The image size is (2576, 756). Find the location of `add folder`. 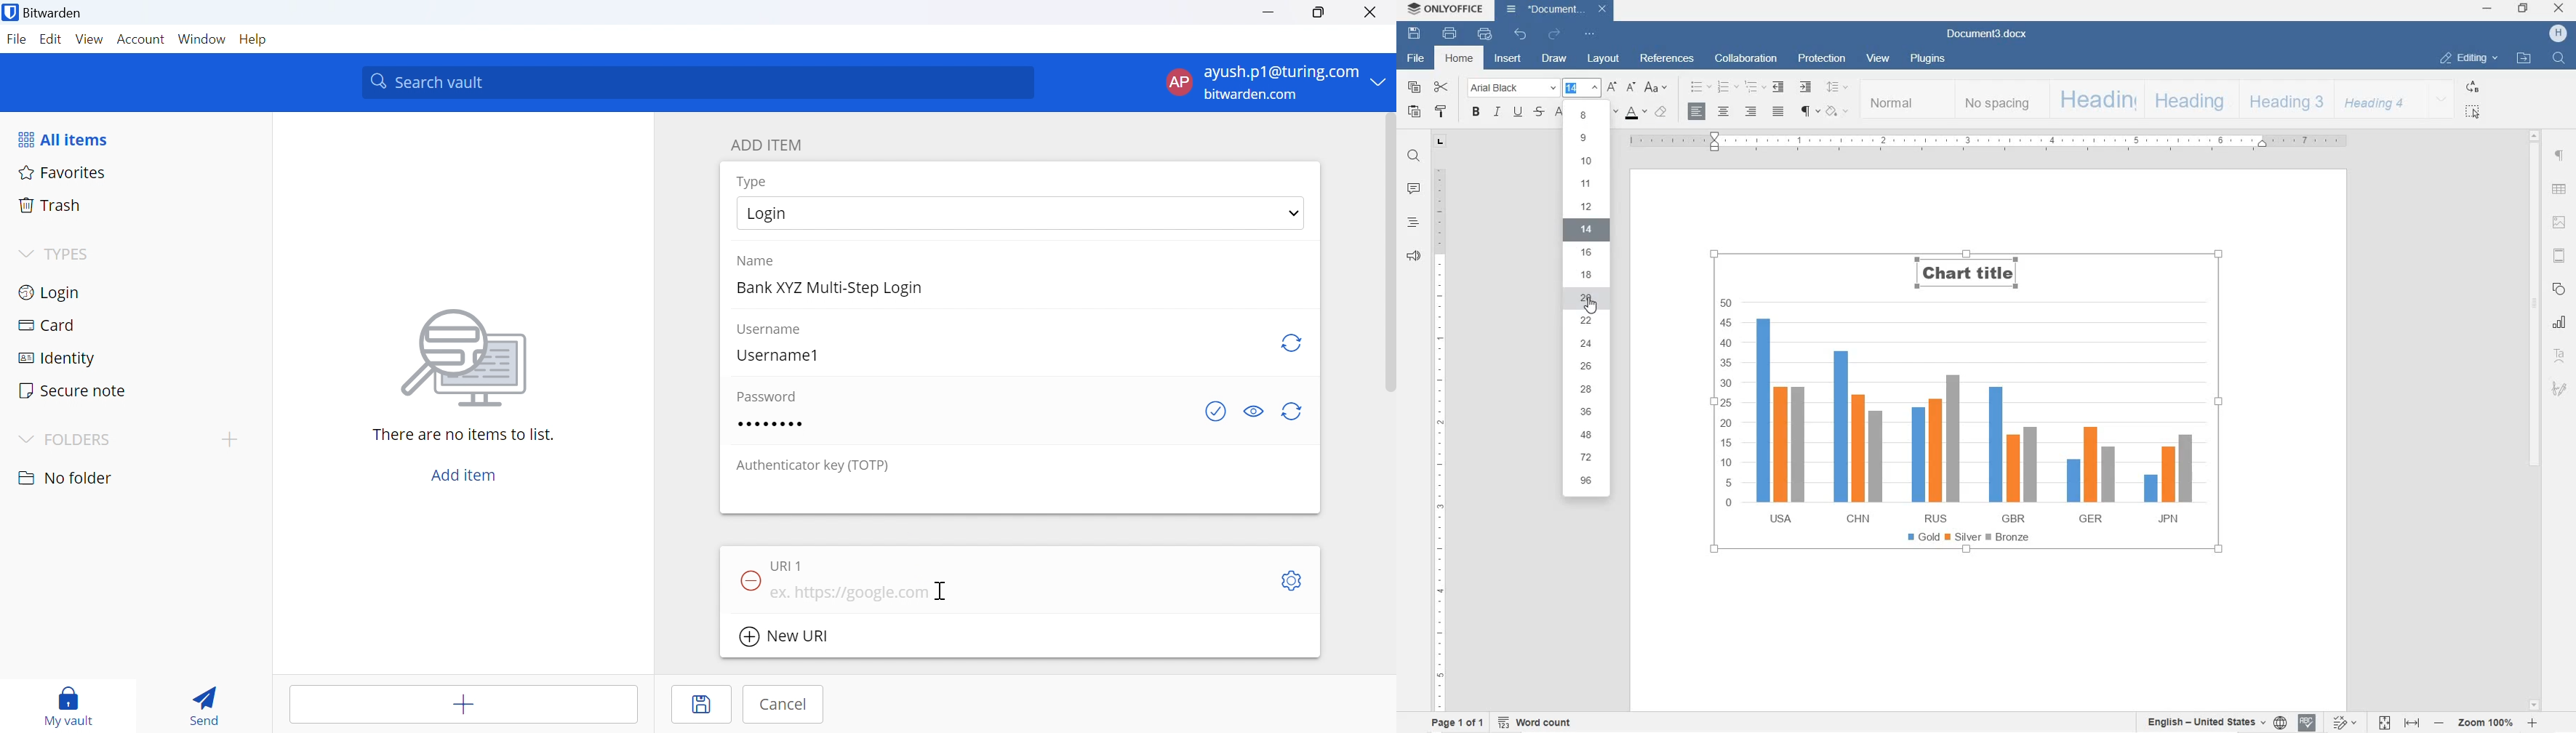

add folder is located at coordinates (233, 439).